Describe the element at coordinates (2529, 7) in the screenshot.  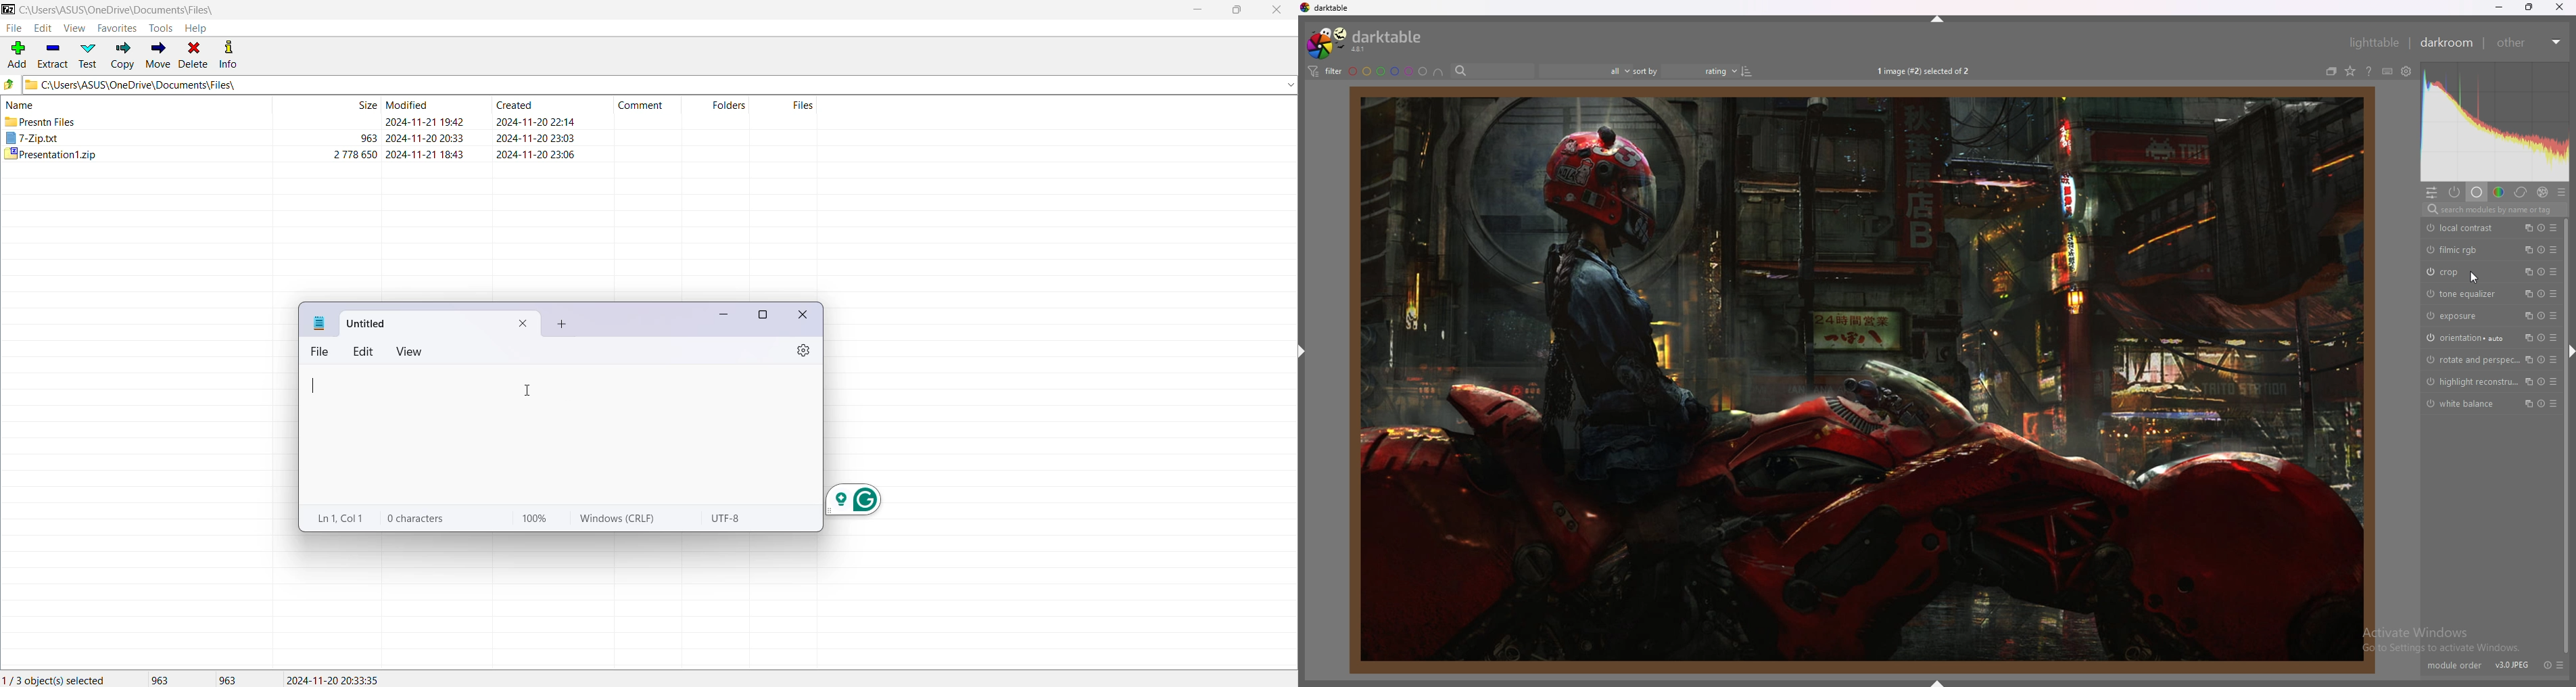
I see `resize` at that location.